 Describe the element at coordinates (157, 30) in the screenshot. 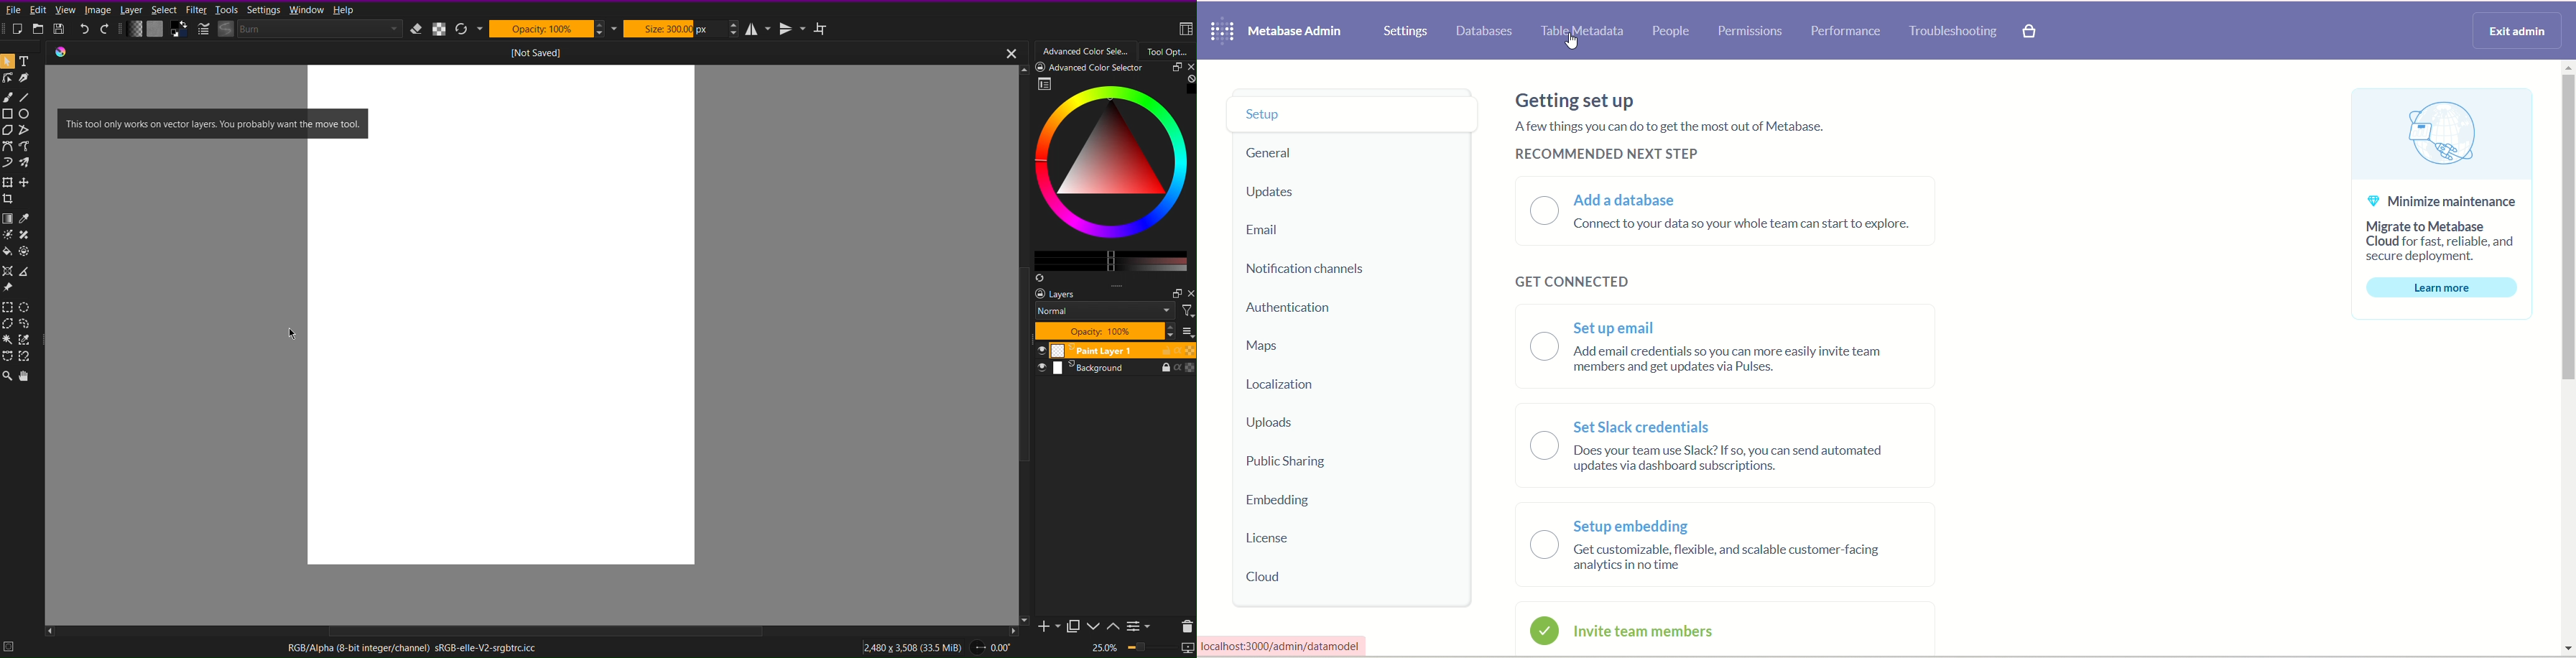

I see `Color Settings` at that location.